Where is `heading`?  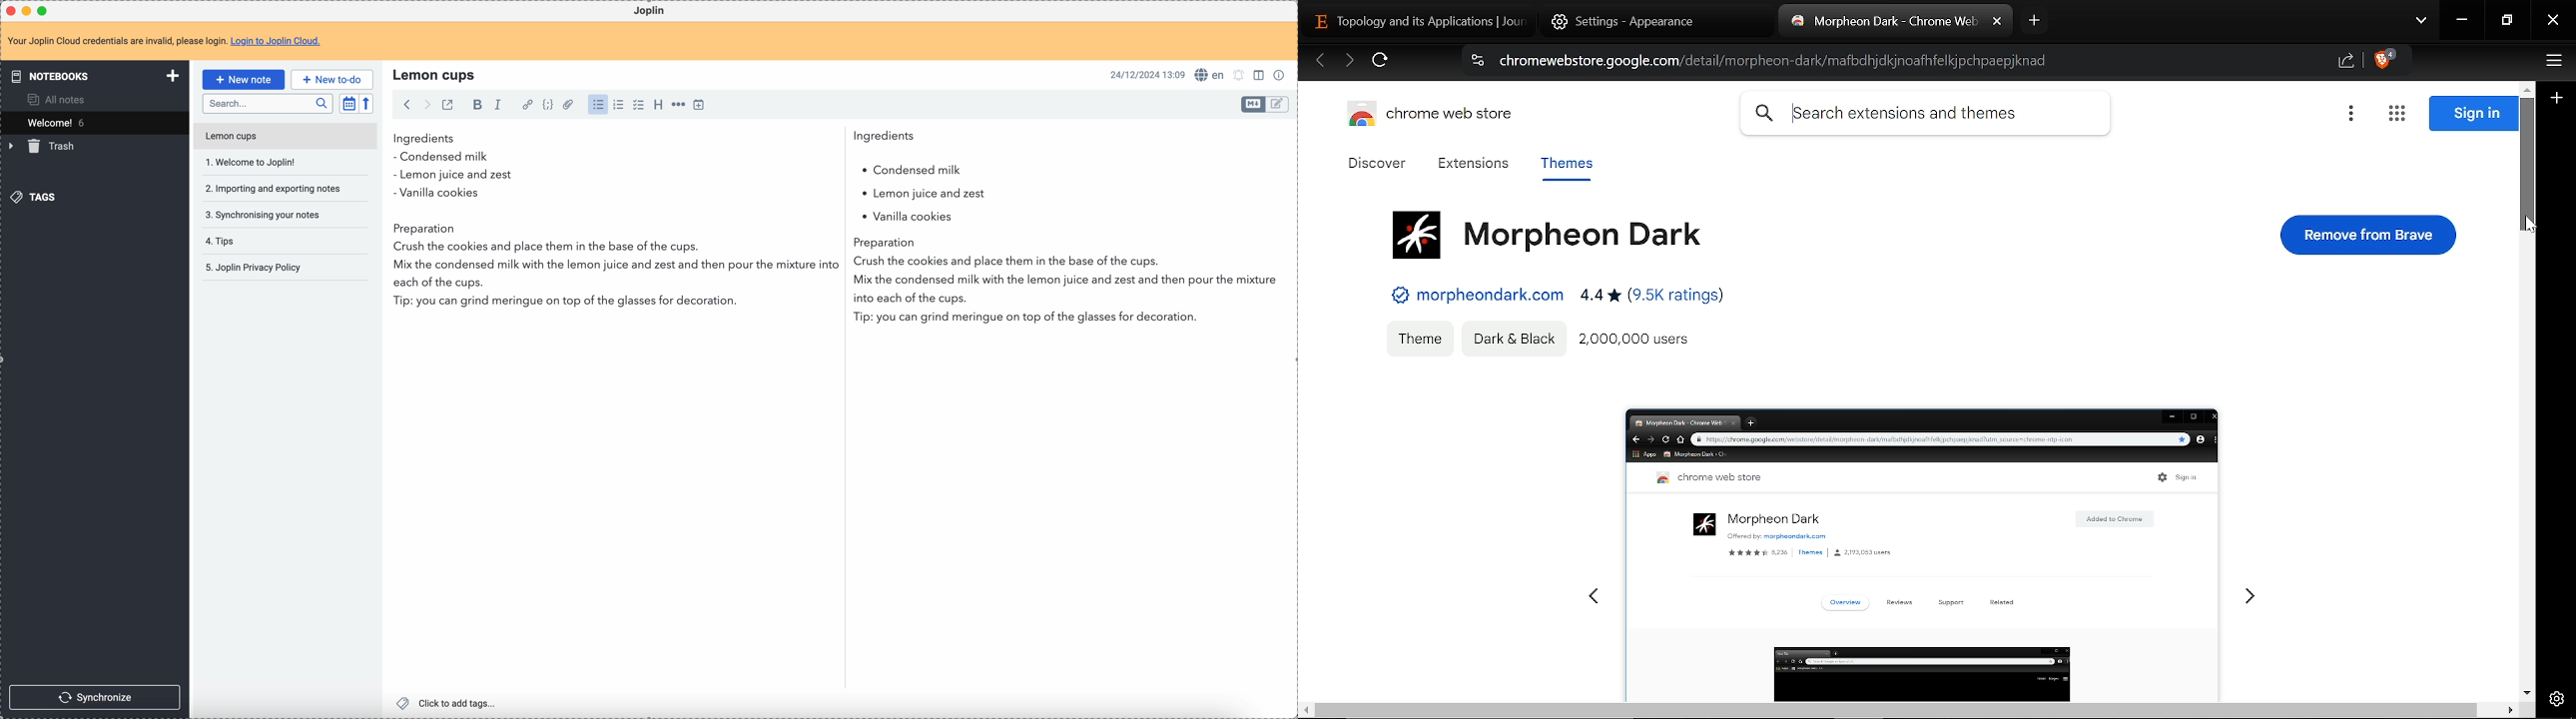
heading is located at coordinates (658, 104).